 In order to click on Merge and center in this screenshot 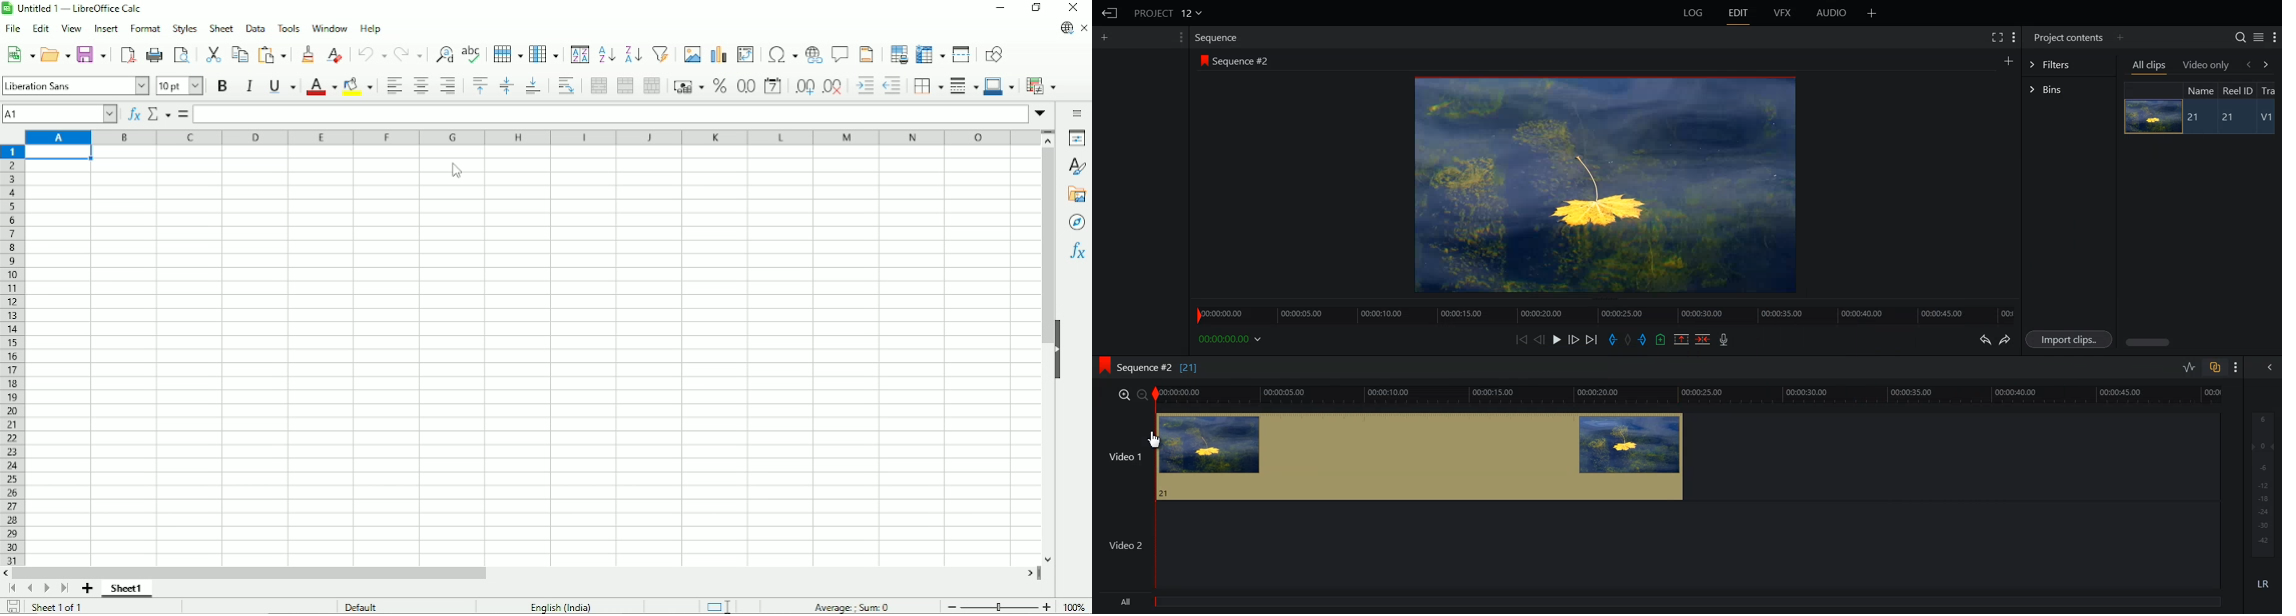, I will do `click(599, 87)`.